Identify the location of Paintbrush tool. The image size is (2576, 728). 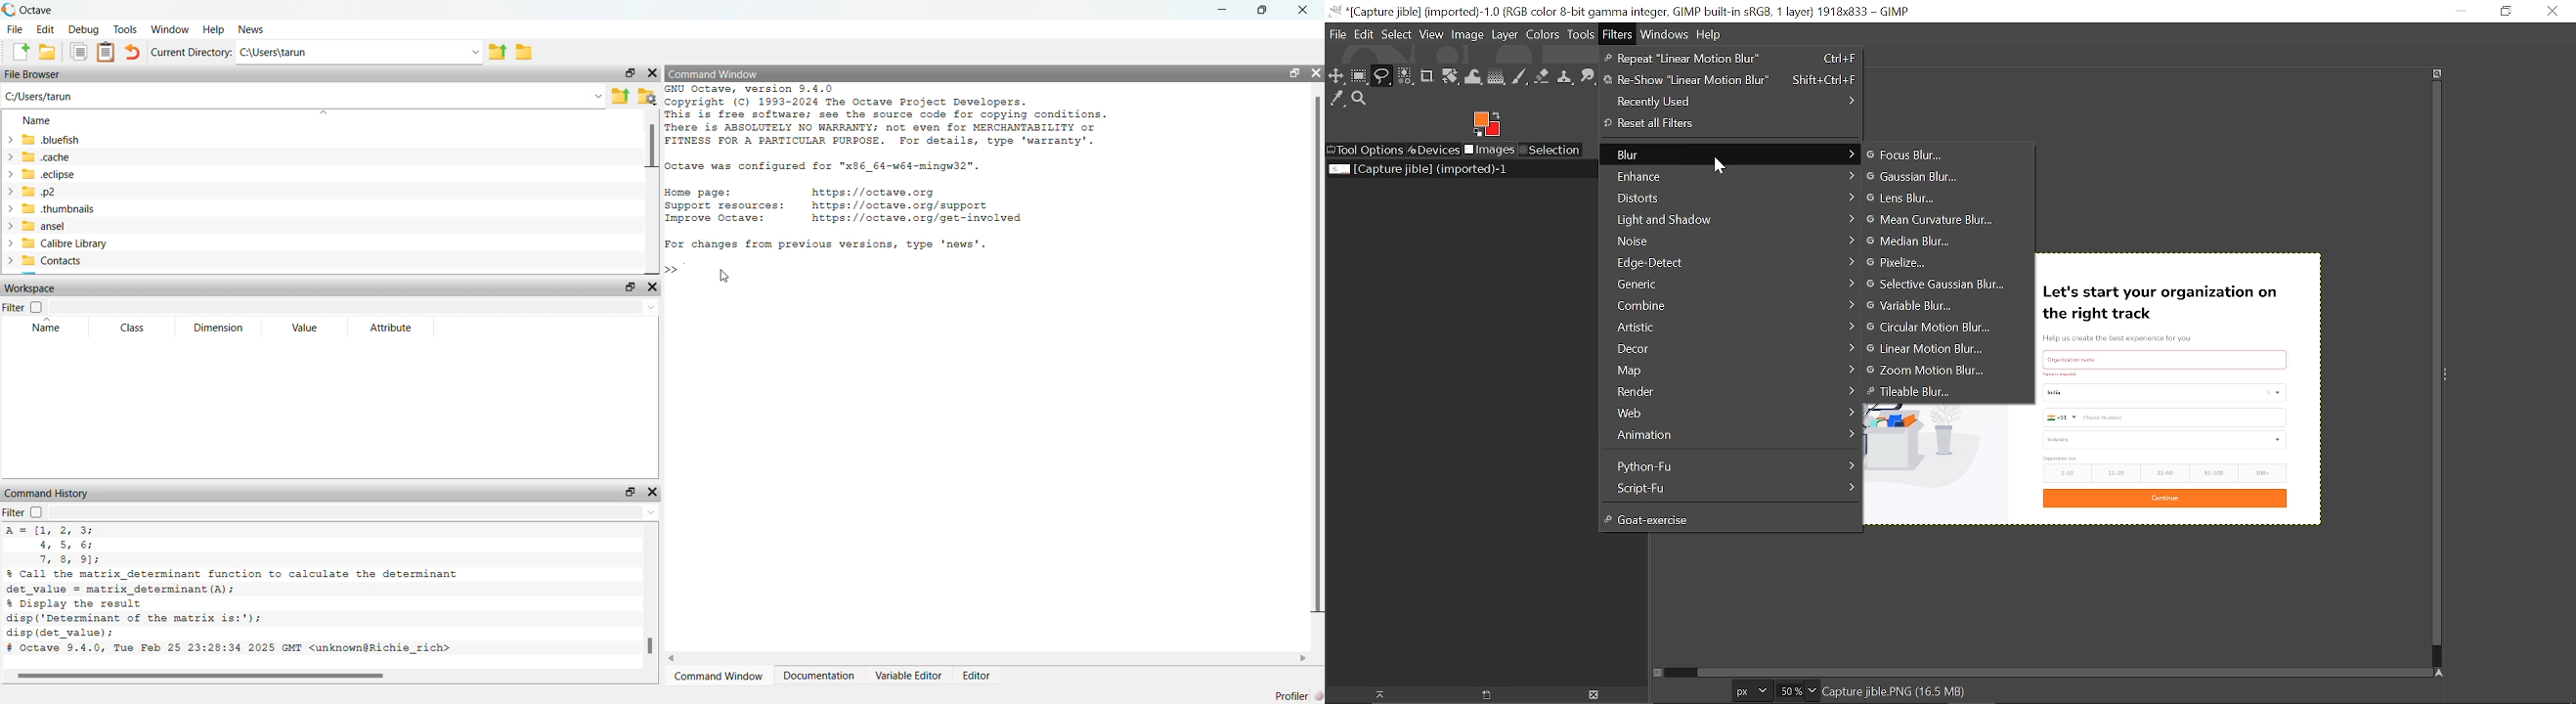
(1520, 77).